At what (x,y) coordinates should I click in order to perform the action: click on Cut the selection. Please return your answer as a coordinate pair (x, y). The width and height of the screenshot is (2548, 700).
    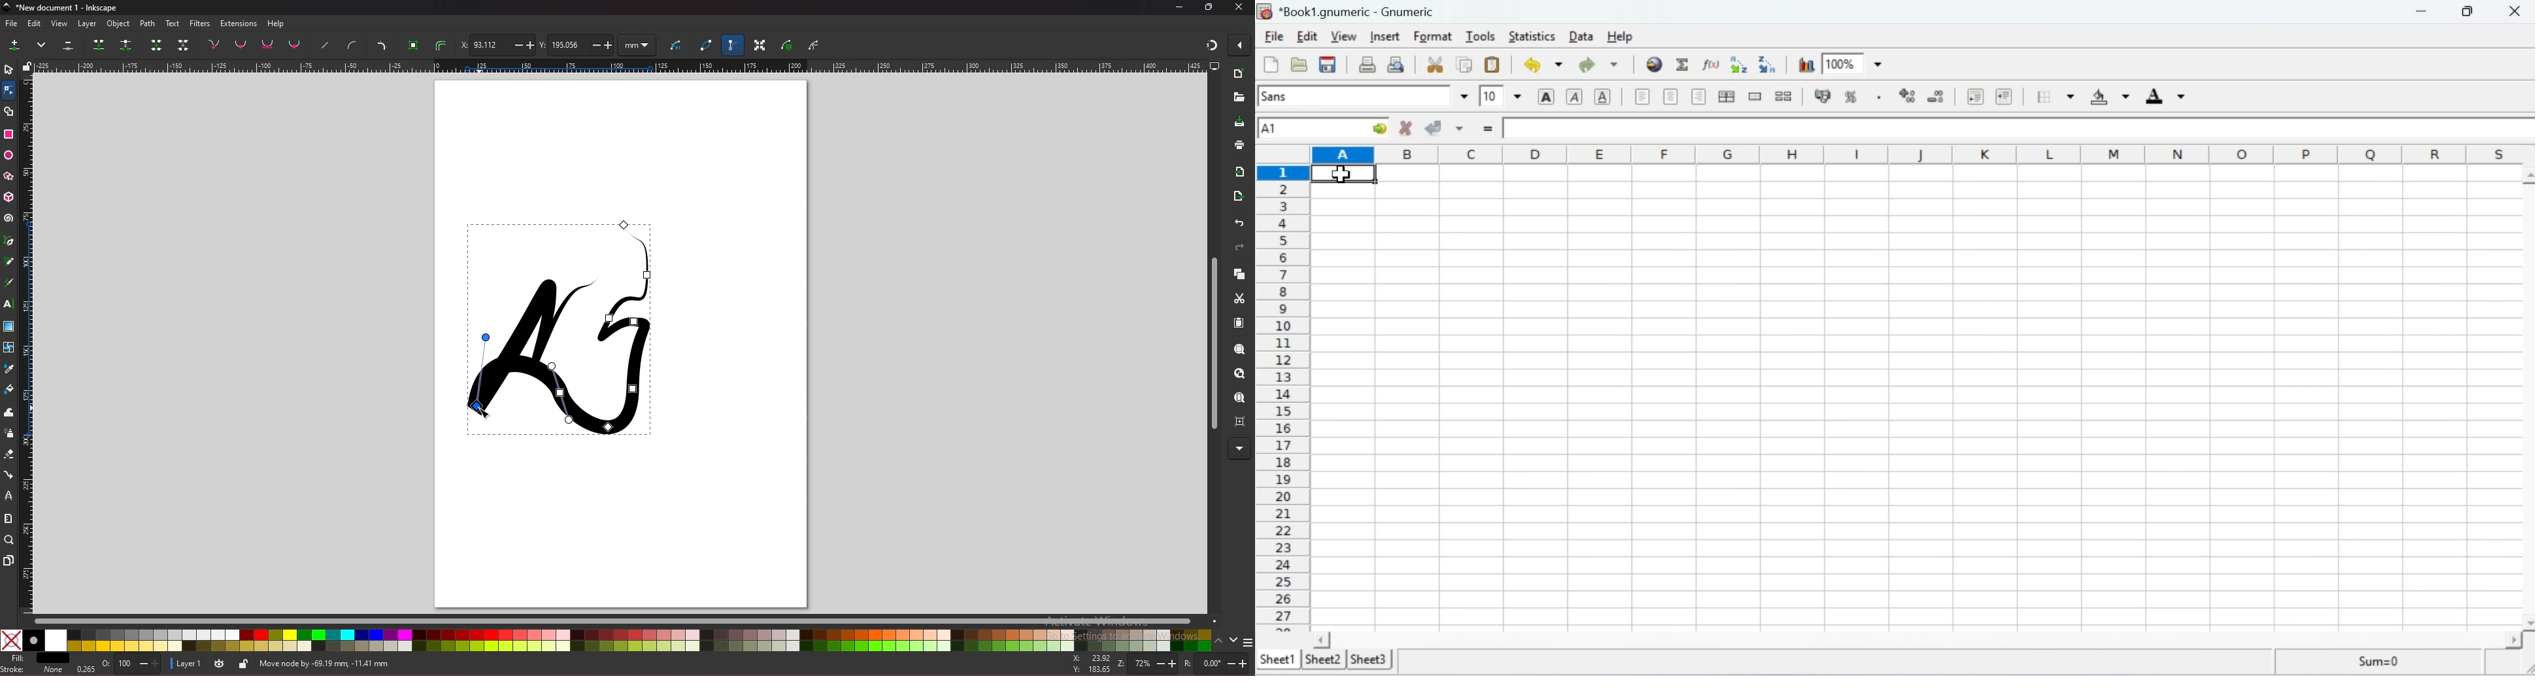
    Looking at the image, I should click on (1438, 63).